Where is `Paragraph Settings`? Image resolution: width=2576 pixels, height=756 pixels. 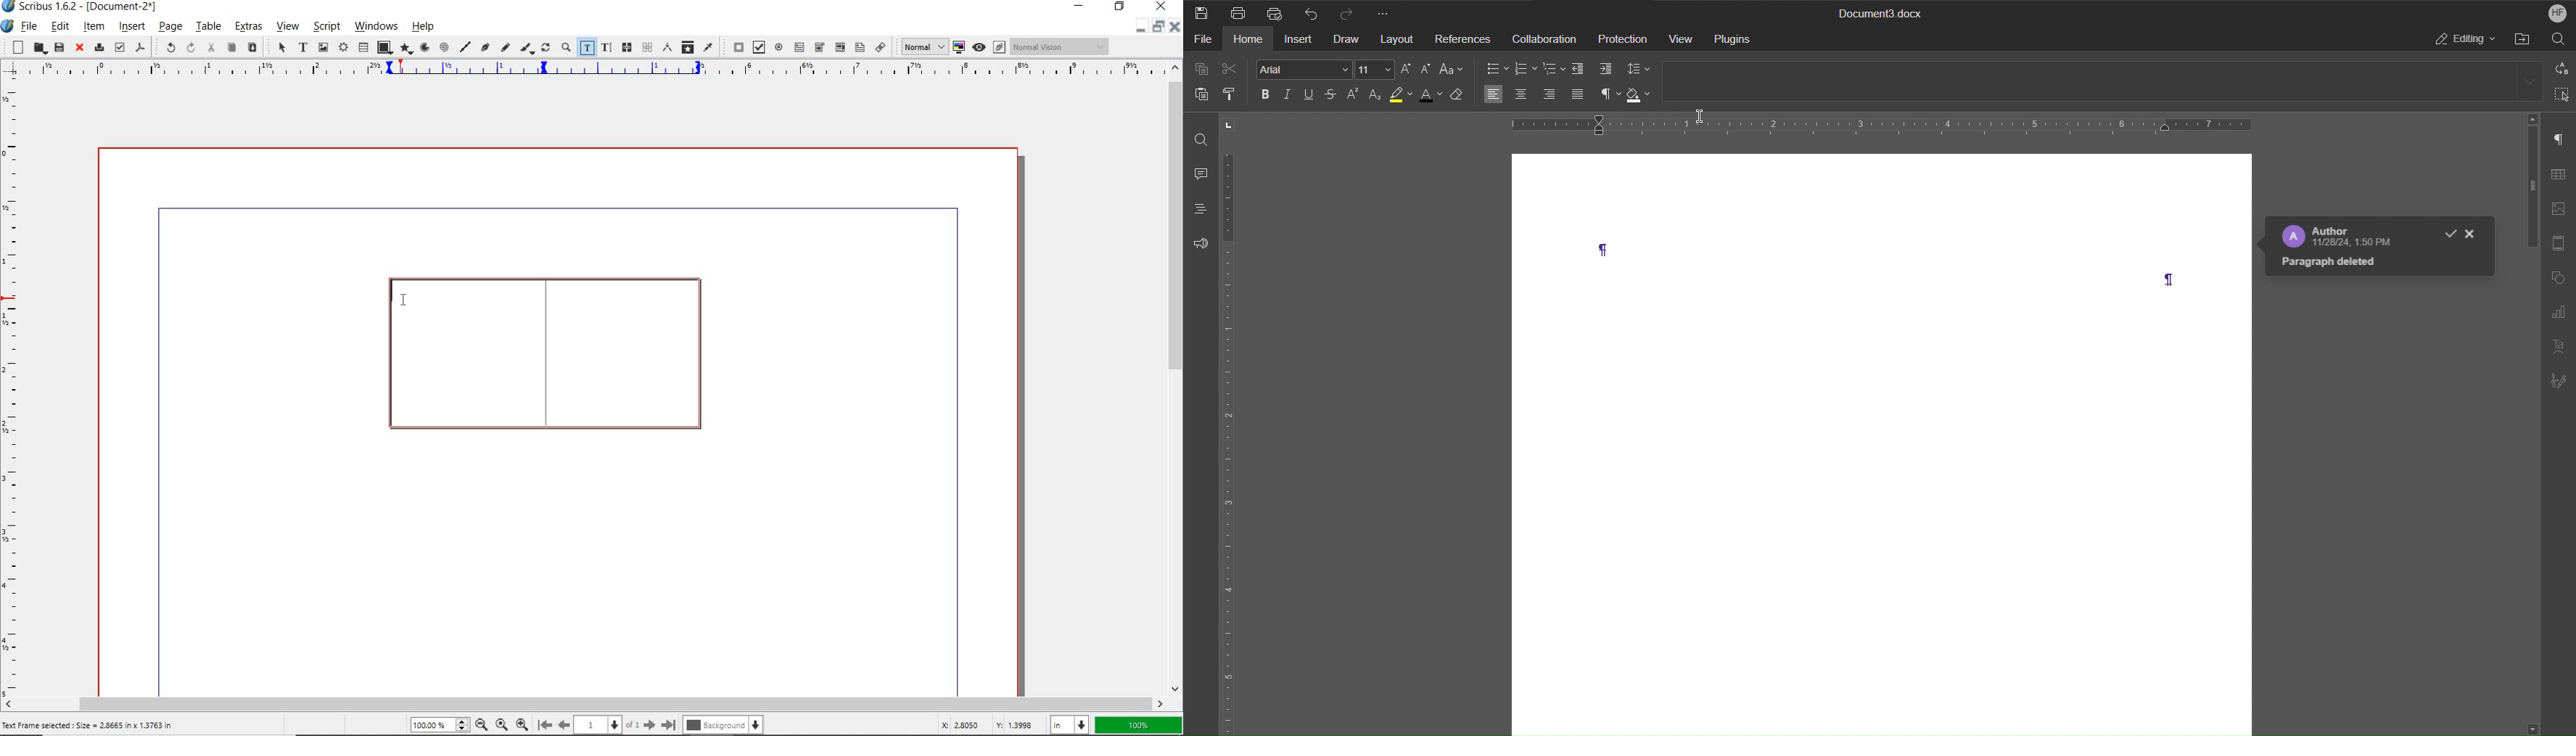 Paragraph Settings is located at coordinates (2559, 139).